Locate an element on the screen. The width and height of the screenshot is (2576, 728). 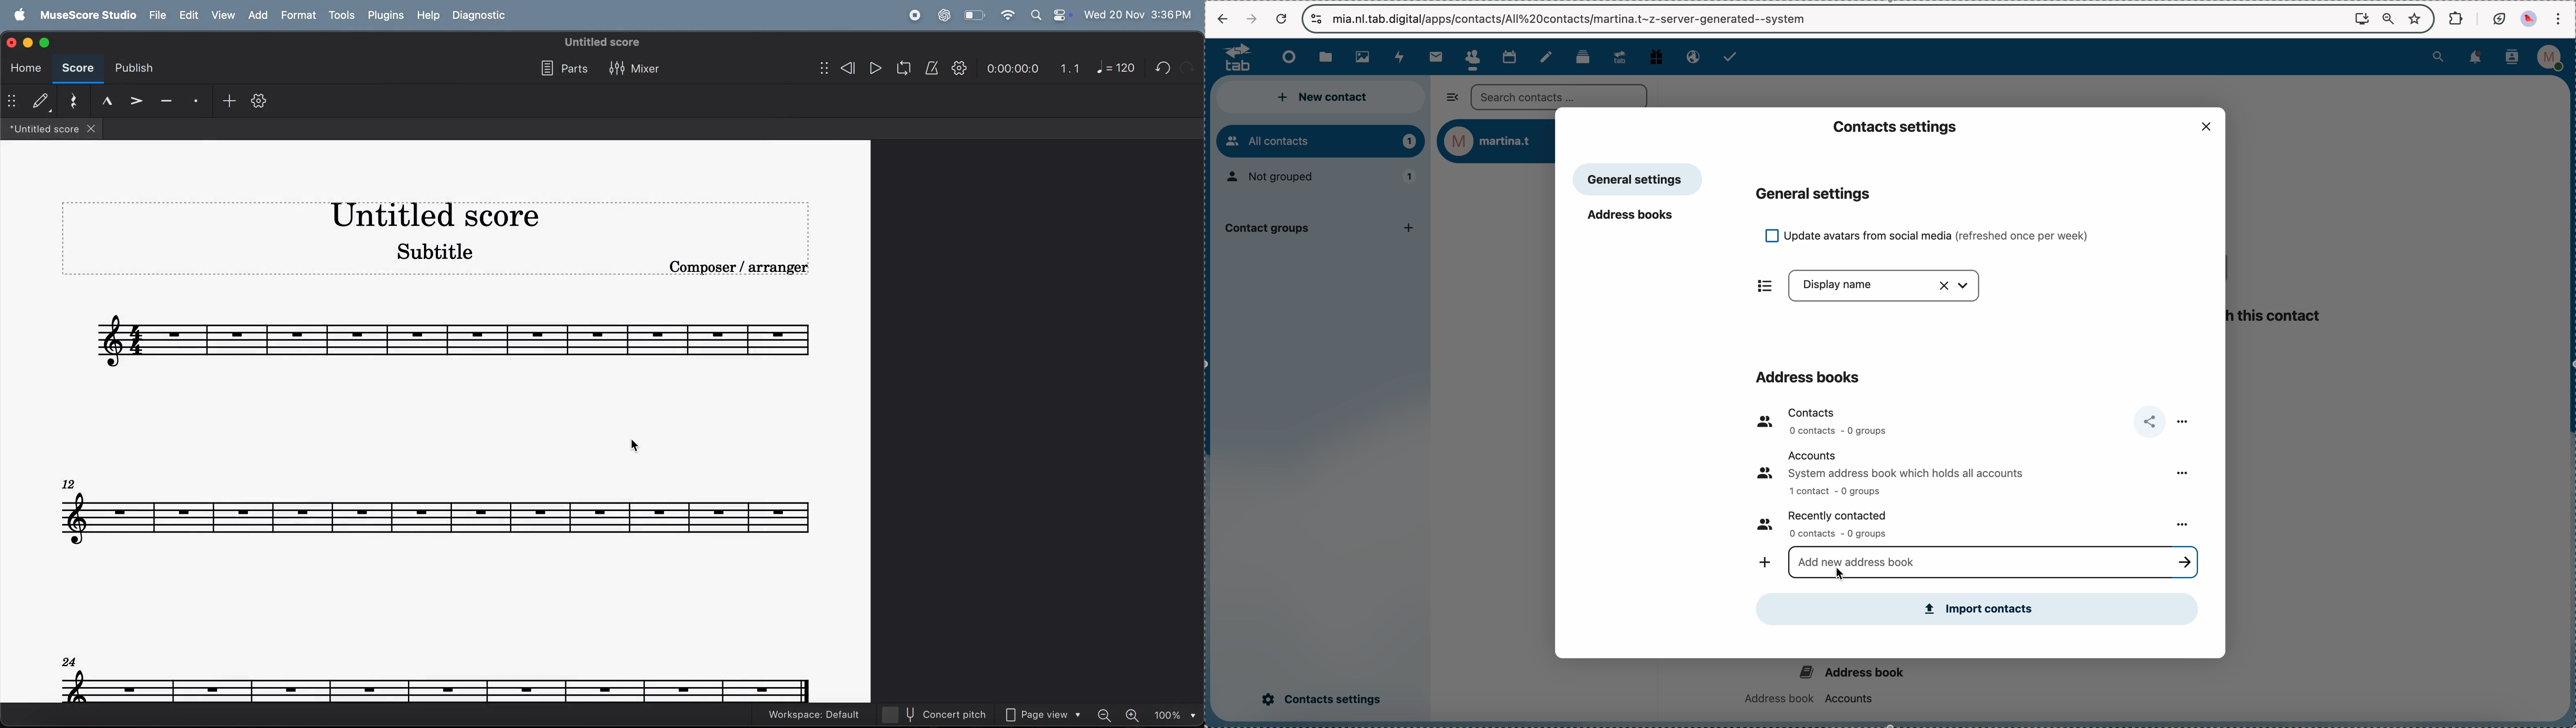
install Nextcloud is located at coordinates (2361, 19).